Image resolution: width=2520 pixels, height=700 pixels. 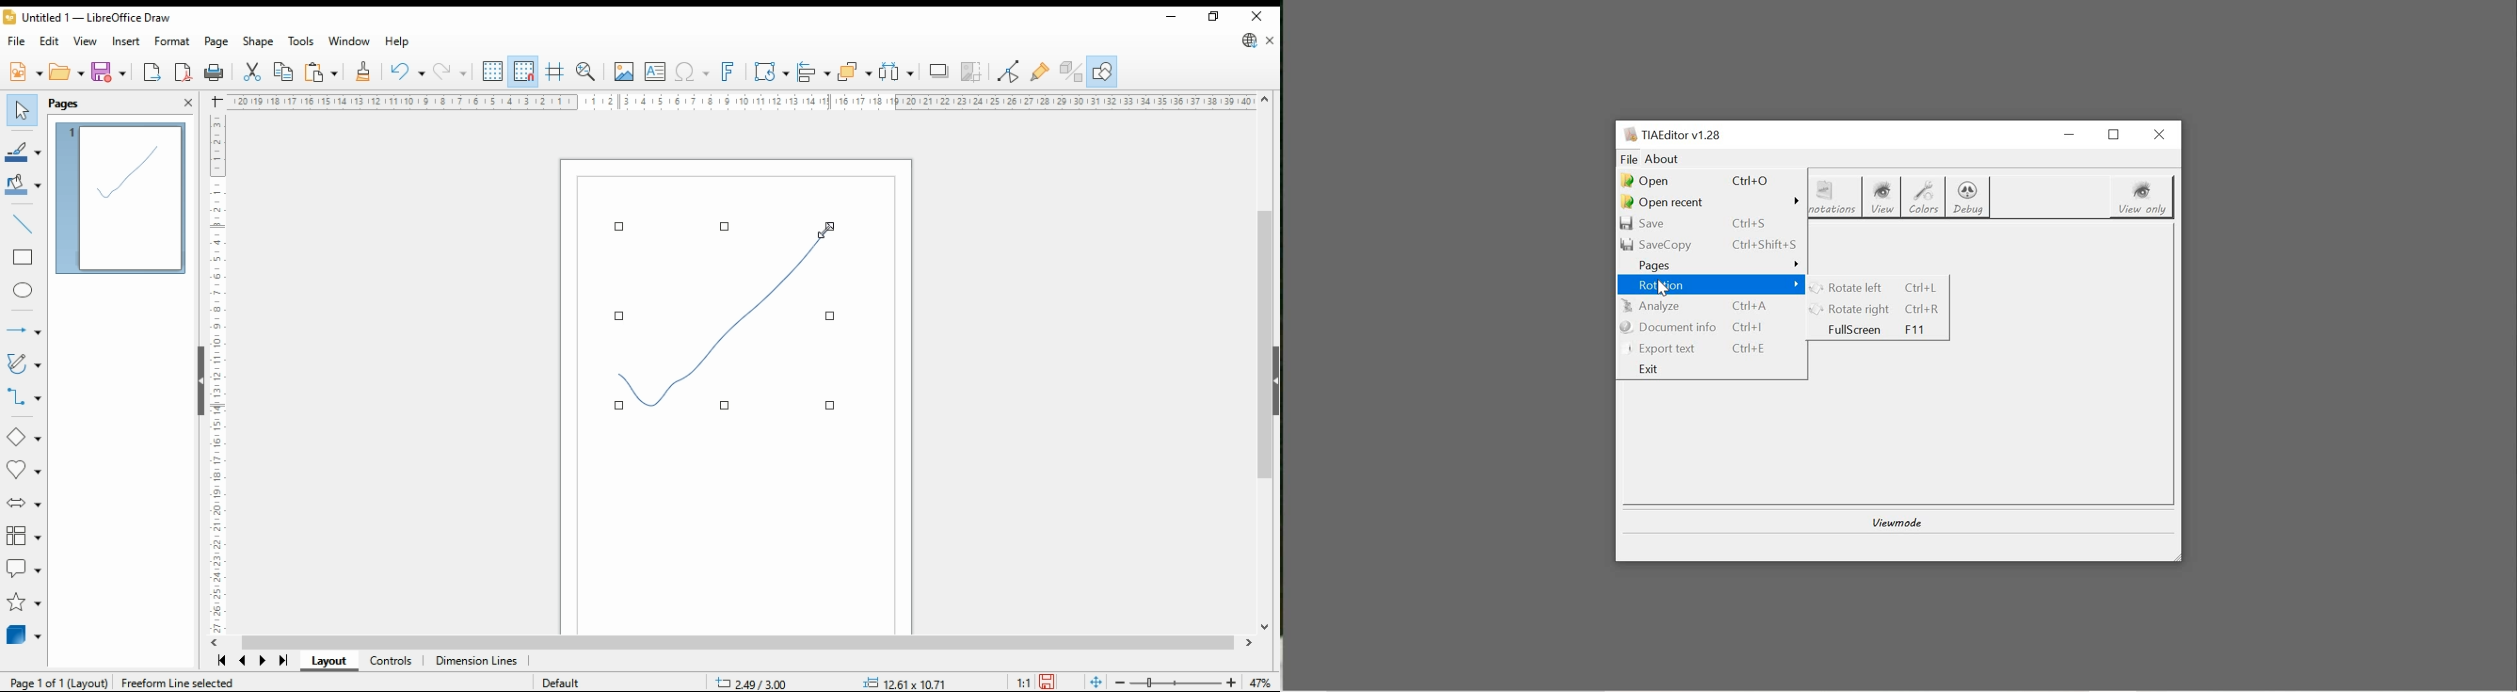 I want to click on line color, so click(x=24, y=151).